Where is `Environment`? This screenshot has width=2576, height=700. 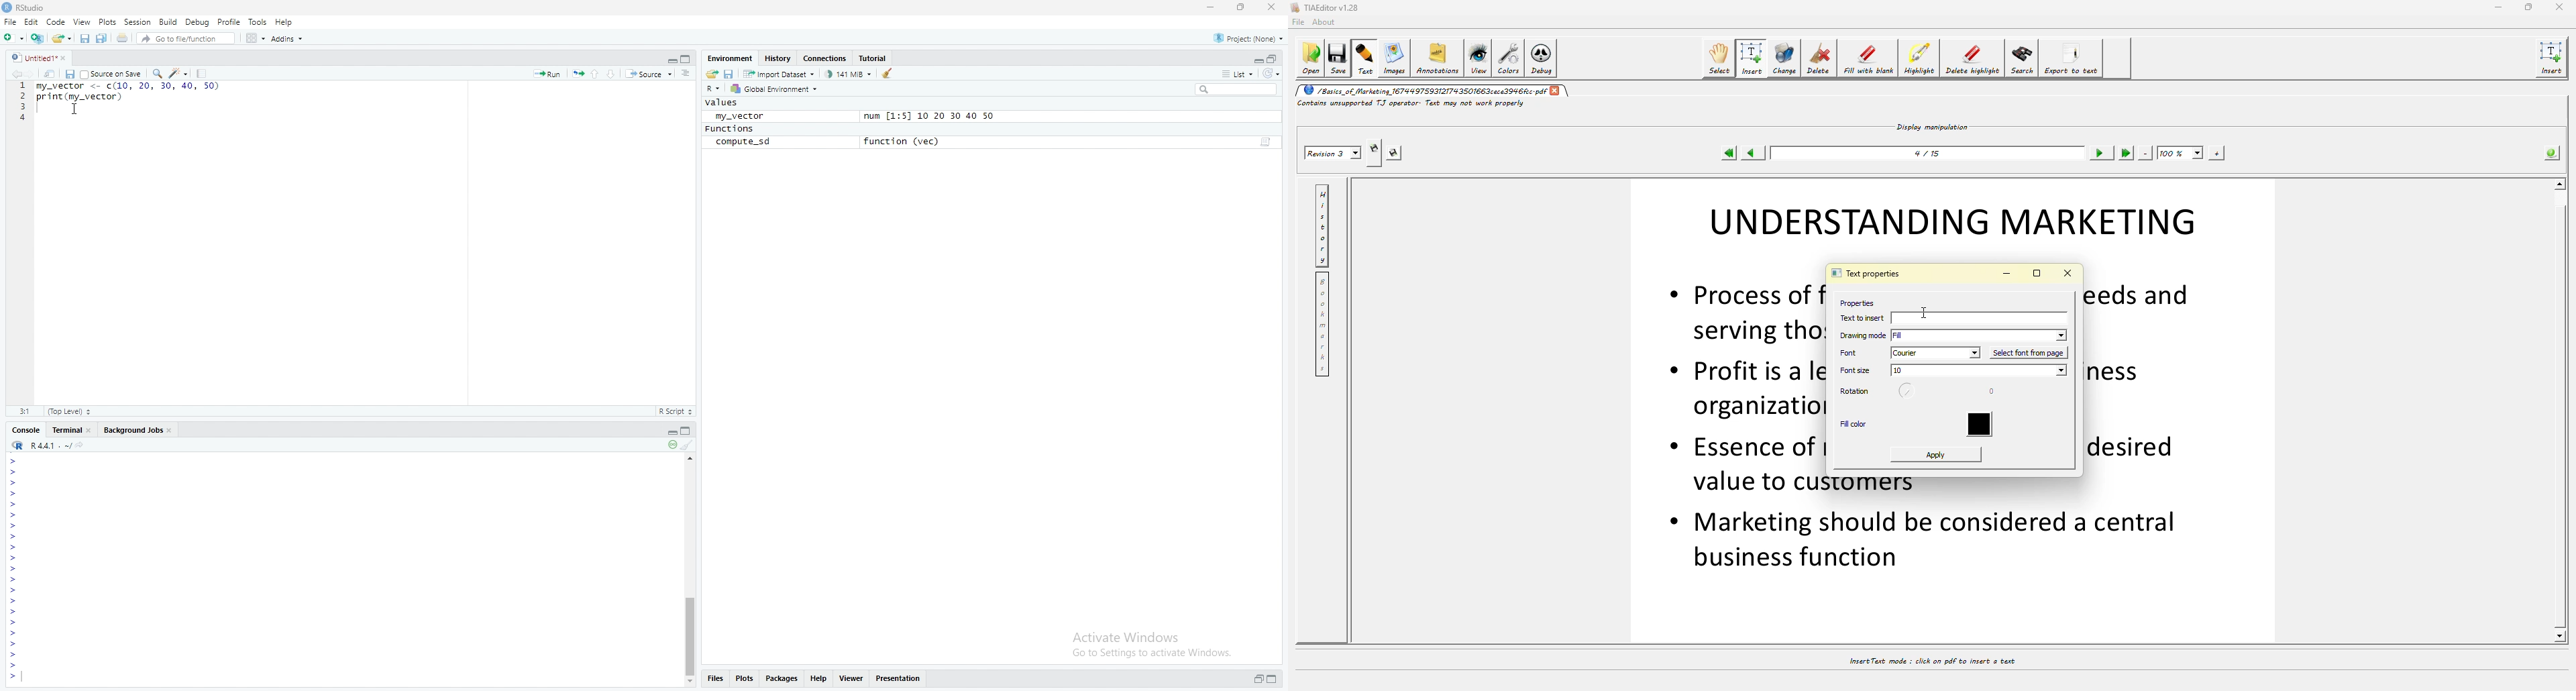 Environment is located at coordinates (730, 57).